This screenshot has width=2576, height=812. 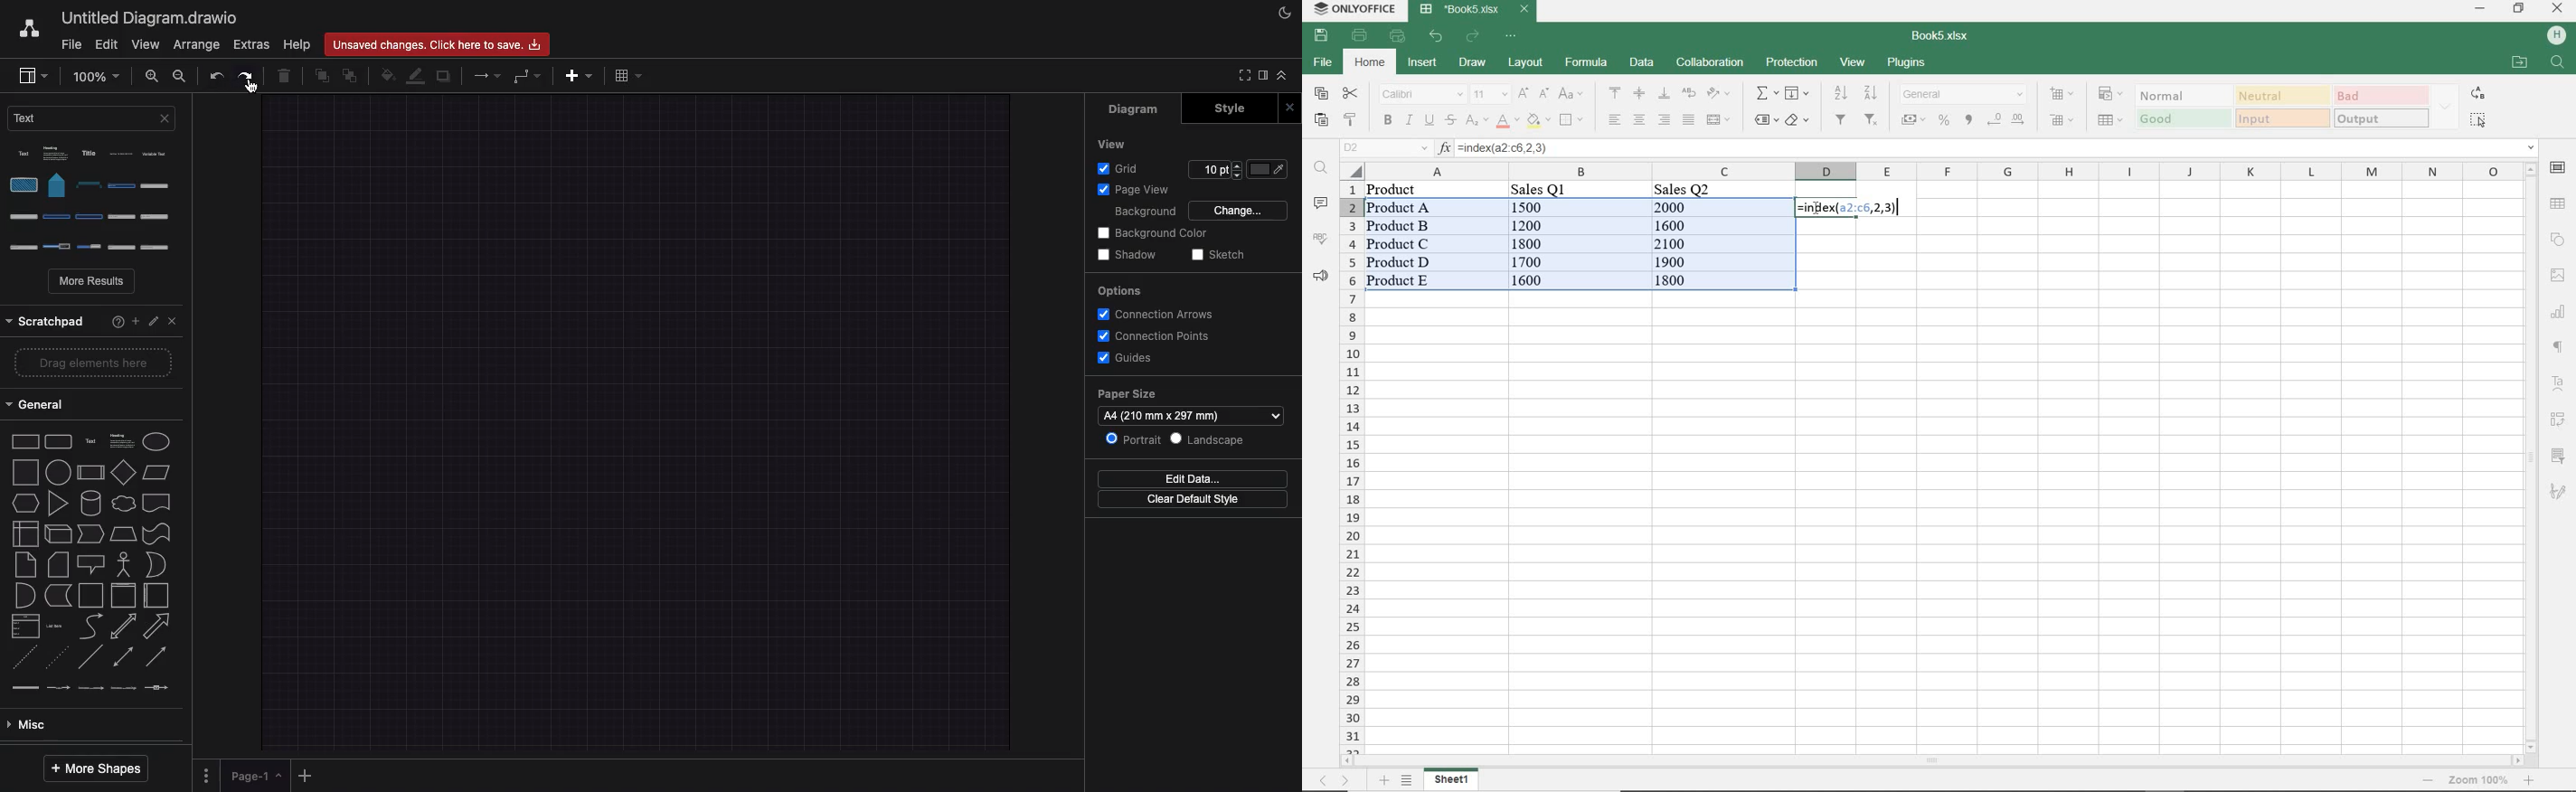 I want to click on insert, so click(x=1422, y=63).